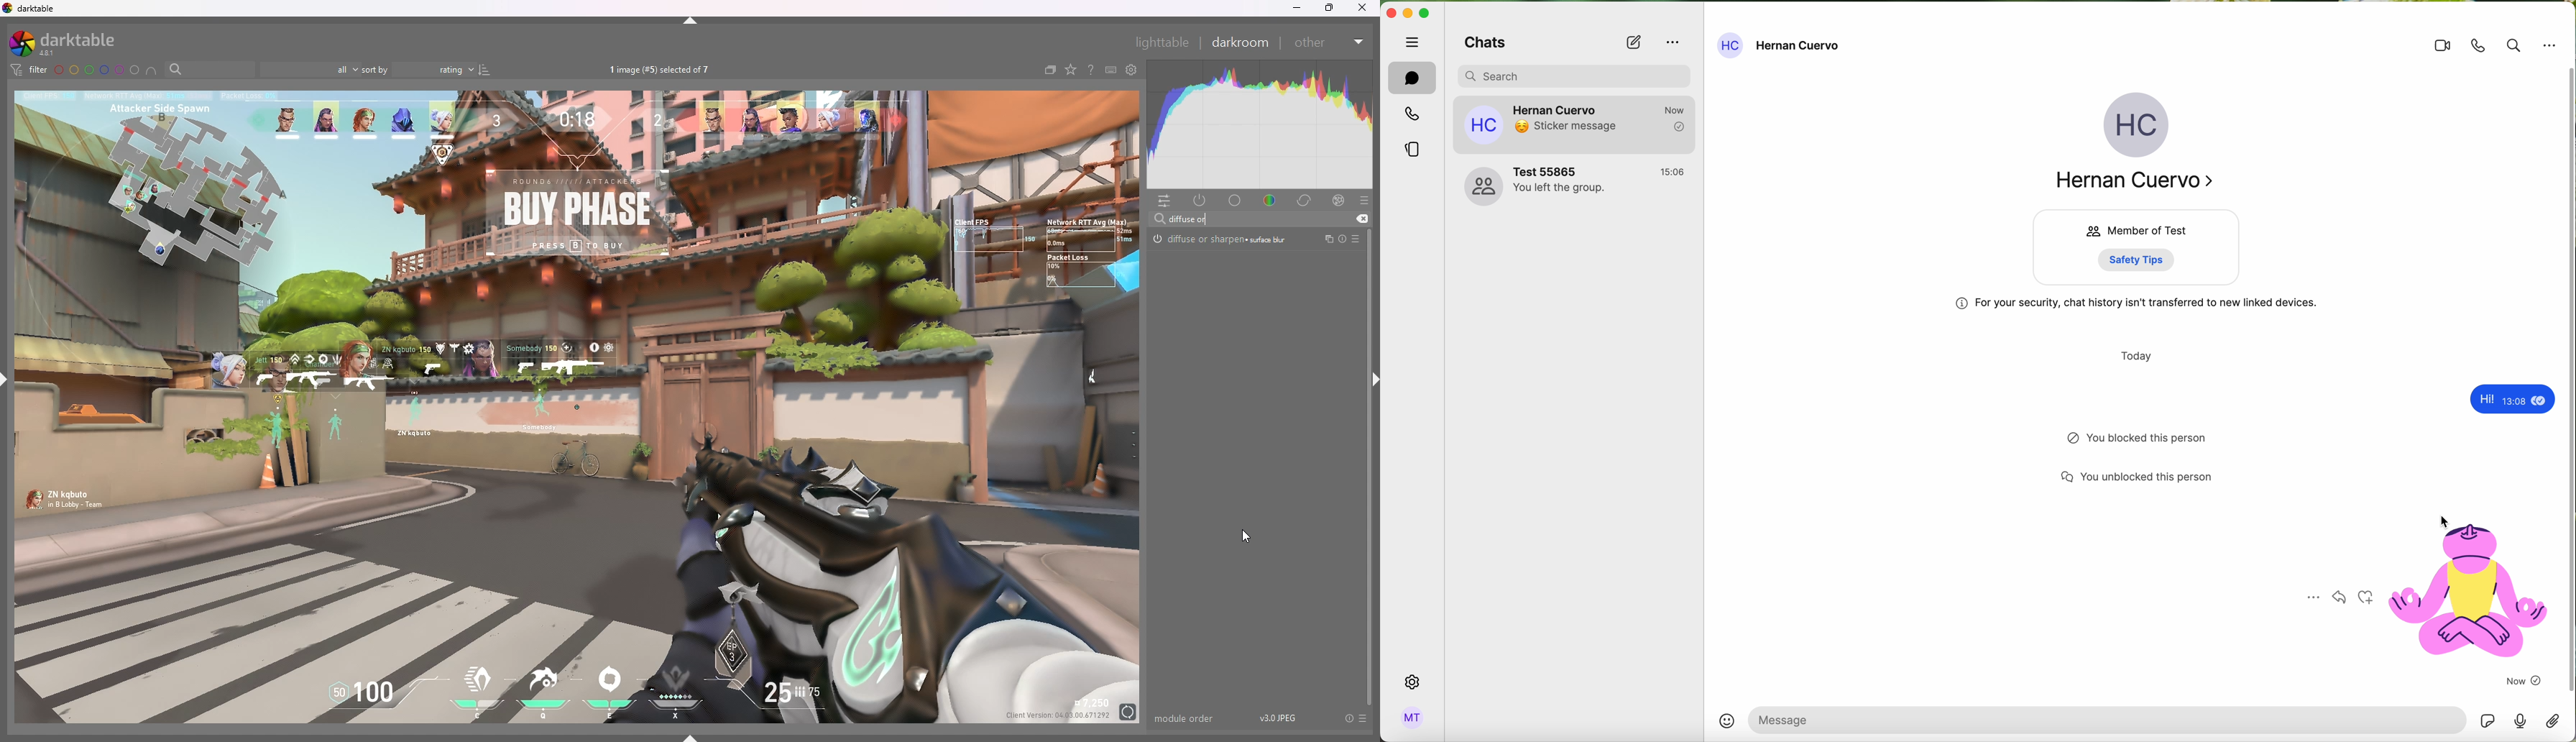  Describe the element at coordinates (1132, 70) in the screenshot. I see `show global preferences` at that location.